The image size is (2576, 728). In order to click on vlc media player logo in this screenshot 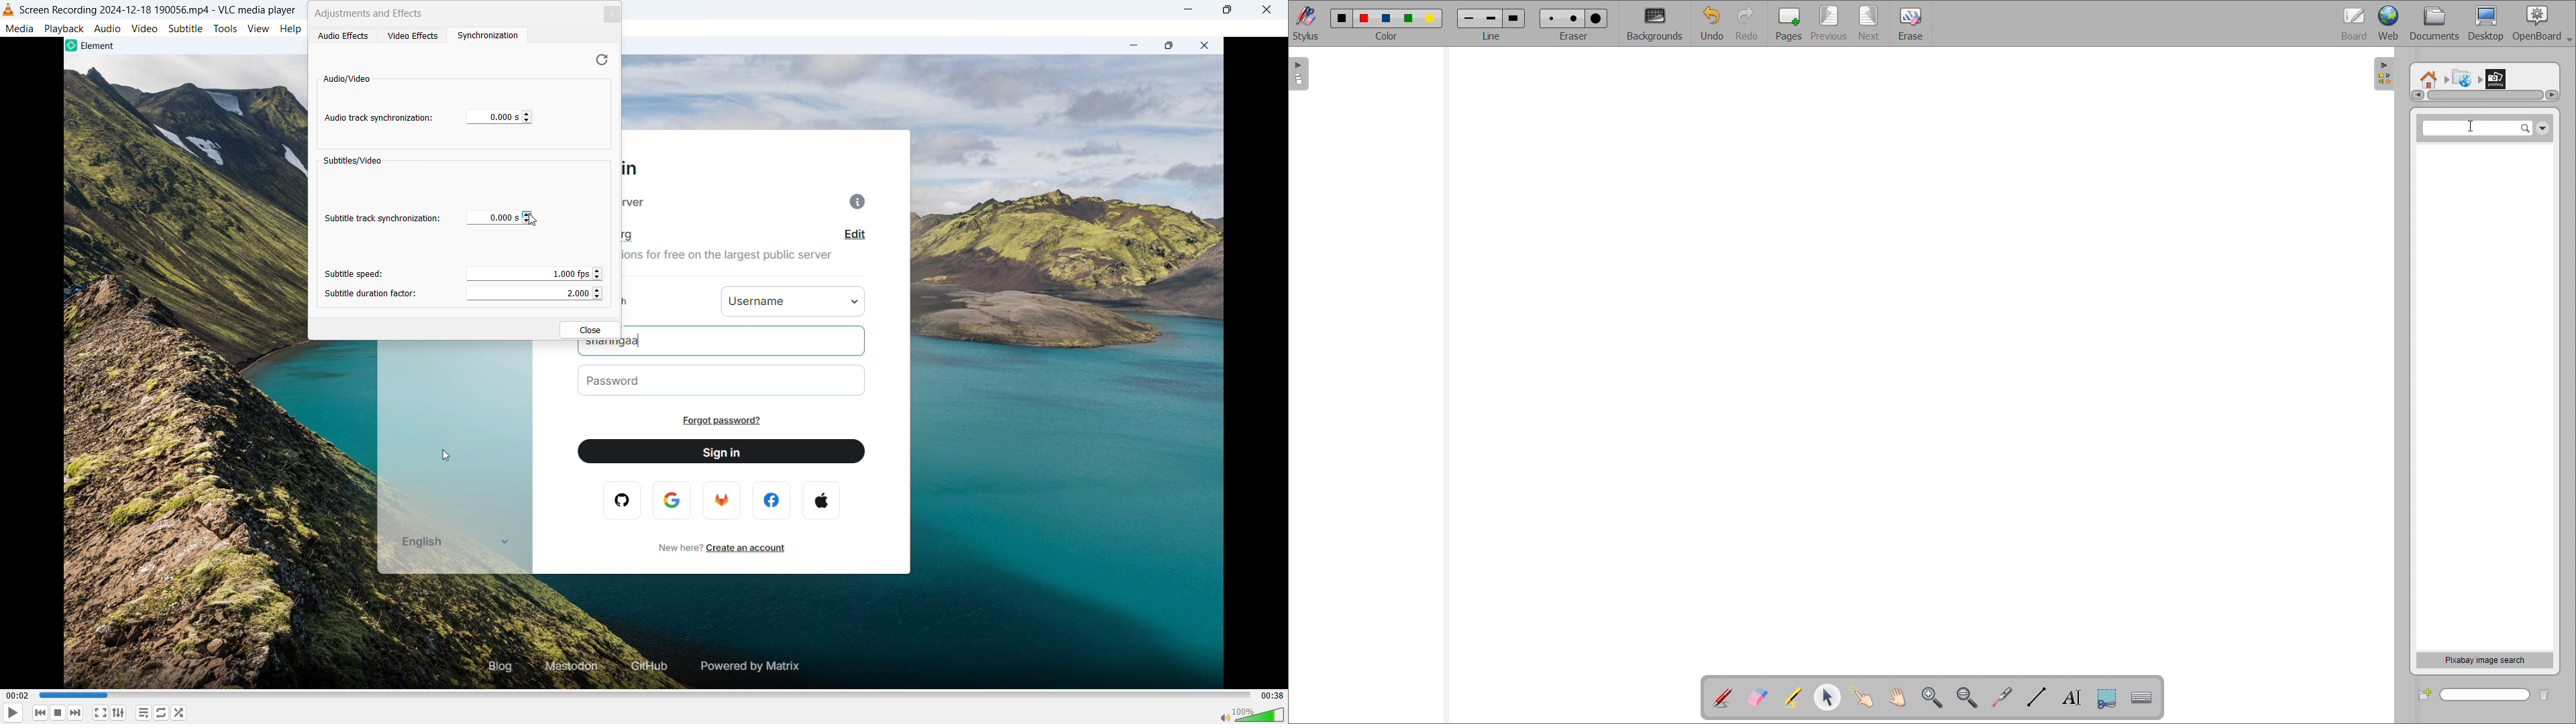, I will do `click(9, 10)`.